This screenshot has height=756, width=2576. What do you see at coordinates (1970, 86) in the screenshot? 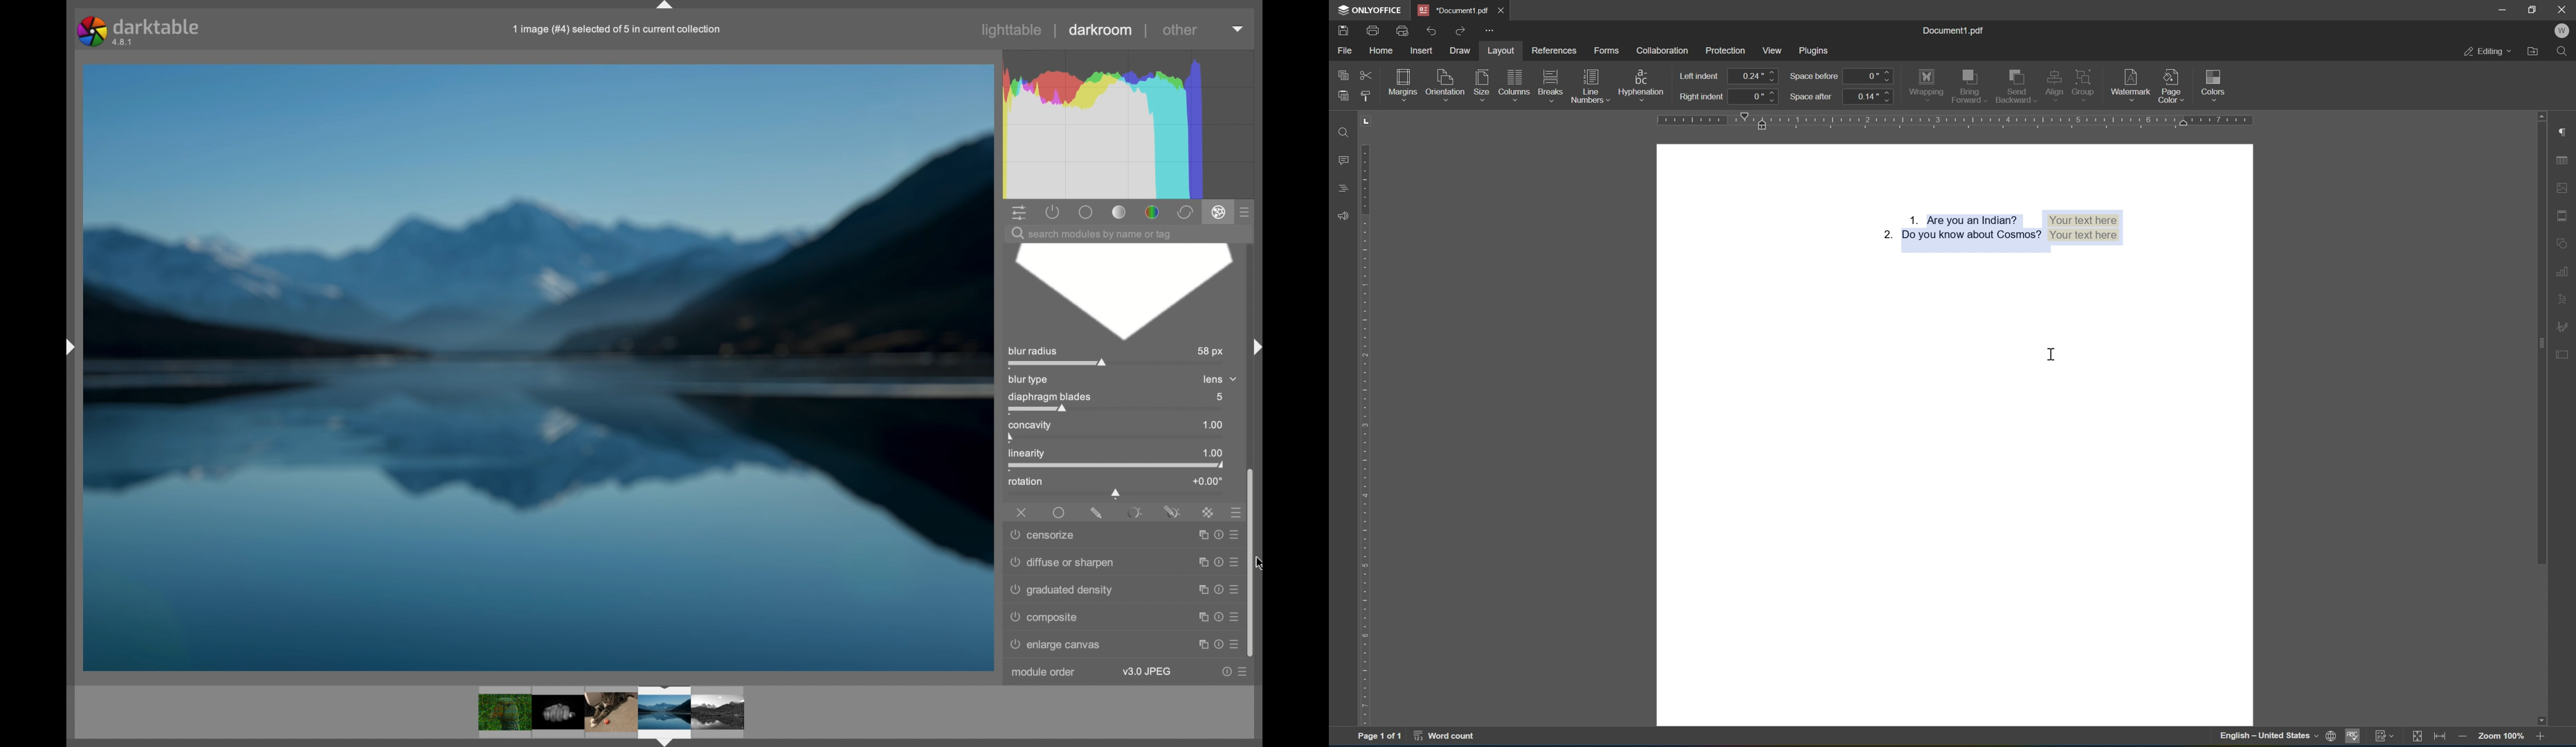
I see `send forward` at bounding box center [1970, 86].